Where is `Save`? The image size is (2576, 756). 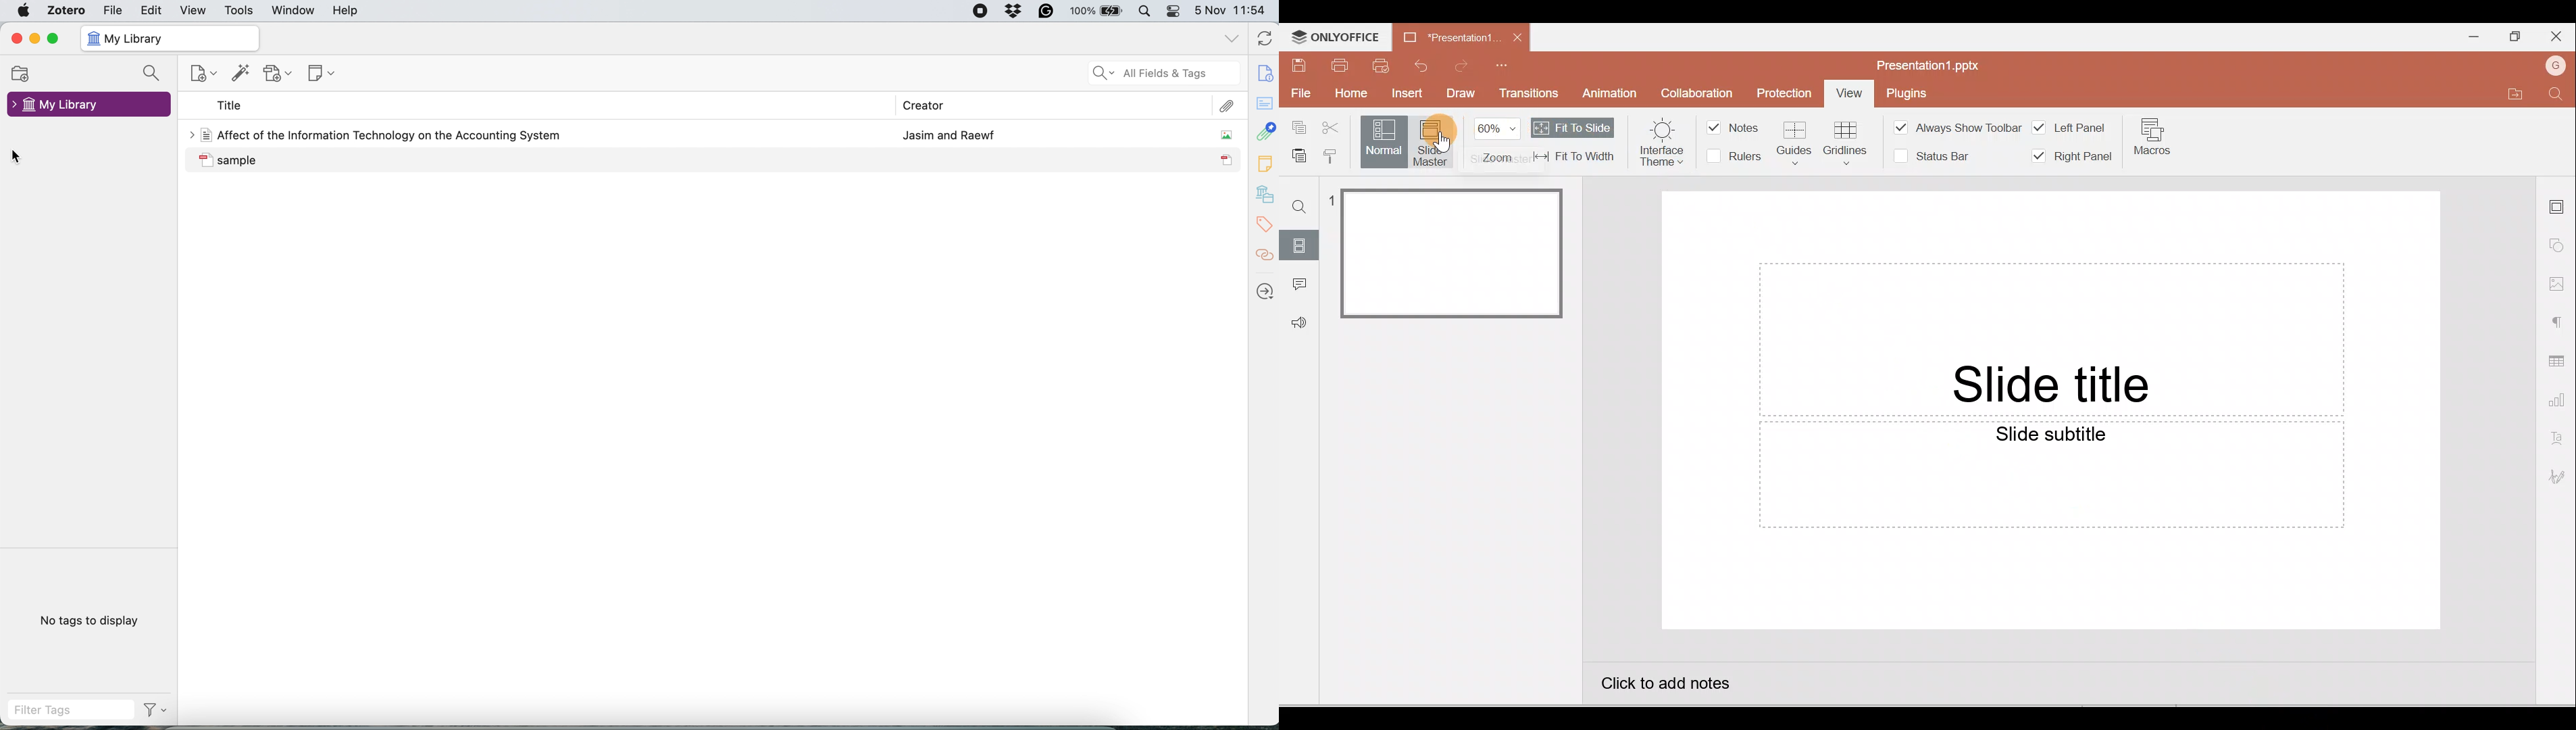
Save is located at coordinates (1296, 64).